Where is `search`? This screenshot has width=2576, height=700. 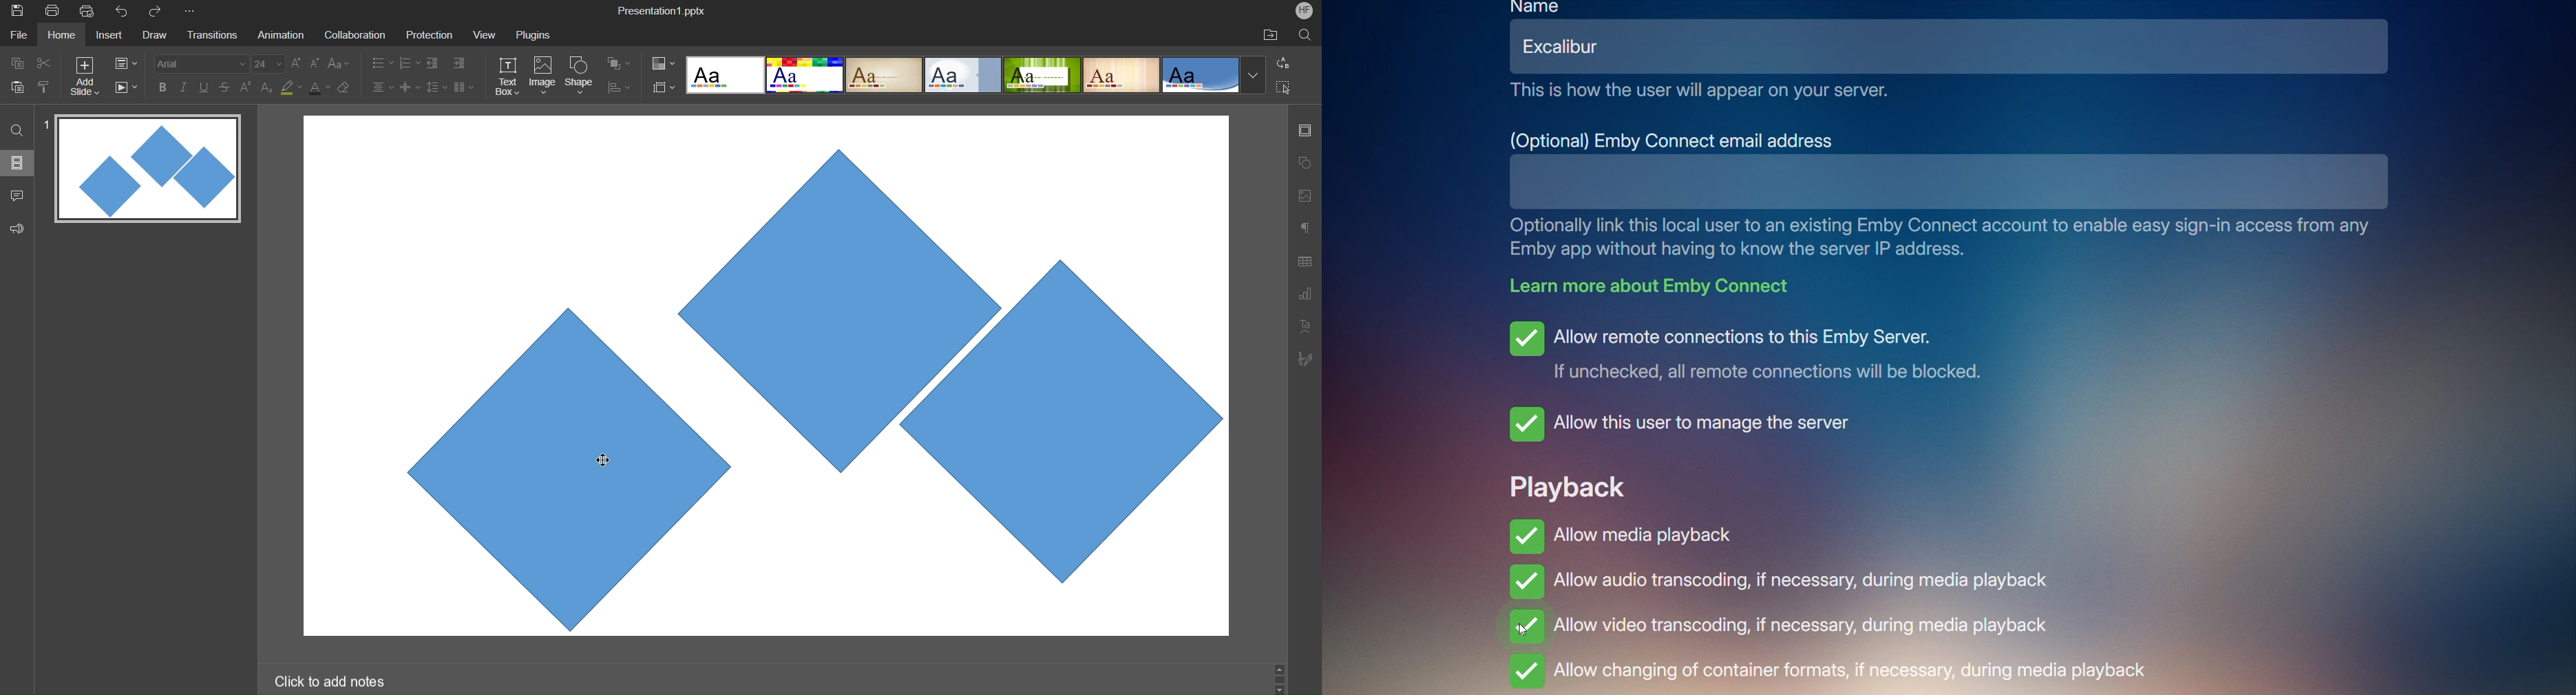 search is located at coordinates (1307, 34).